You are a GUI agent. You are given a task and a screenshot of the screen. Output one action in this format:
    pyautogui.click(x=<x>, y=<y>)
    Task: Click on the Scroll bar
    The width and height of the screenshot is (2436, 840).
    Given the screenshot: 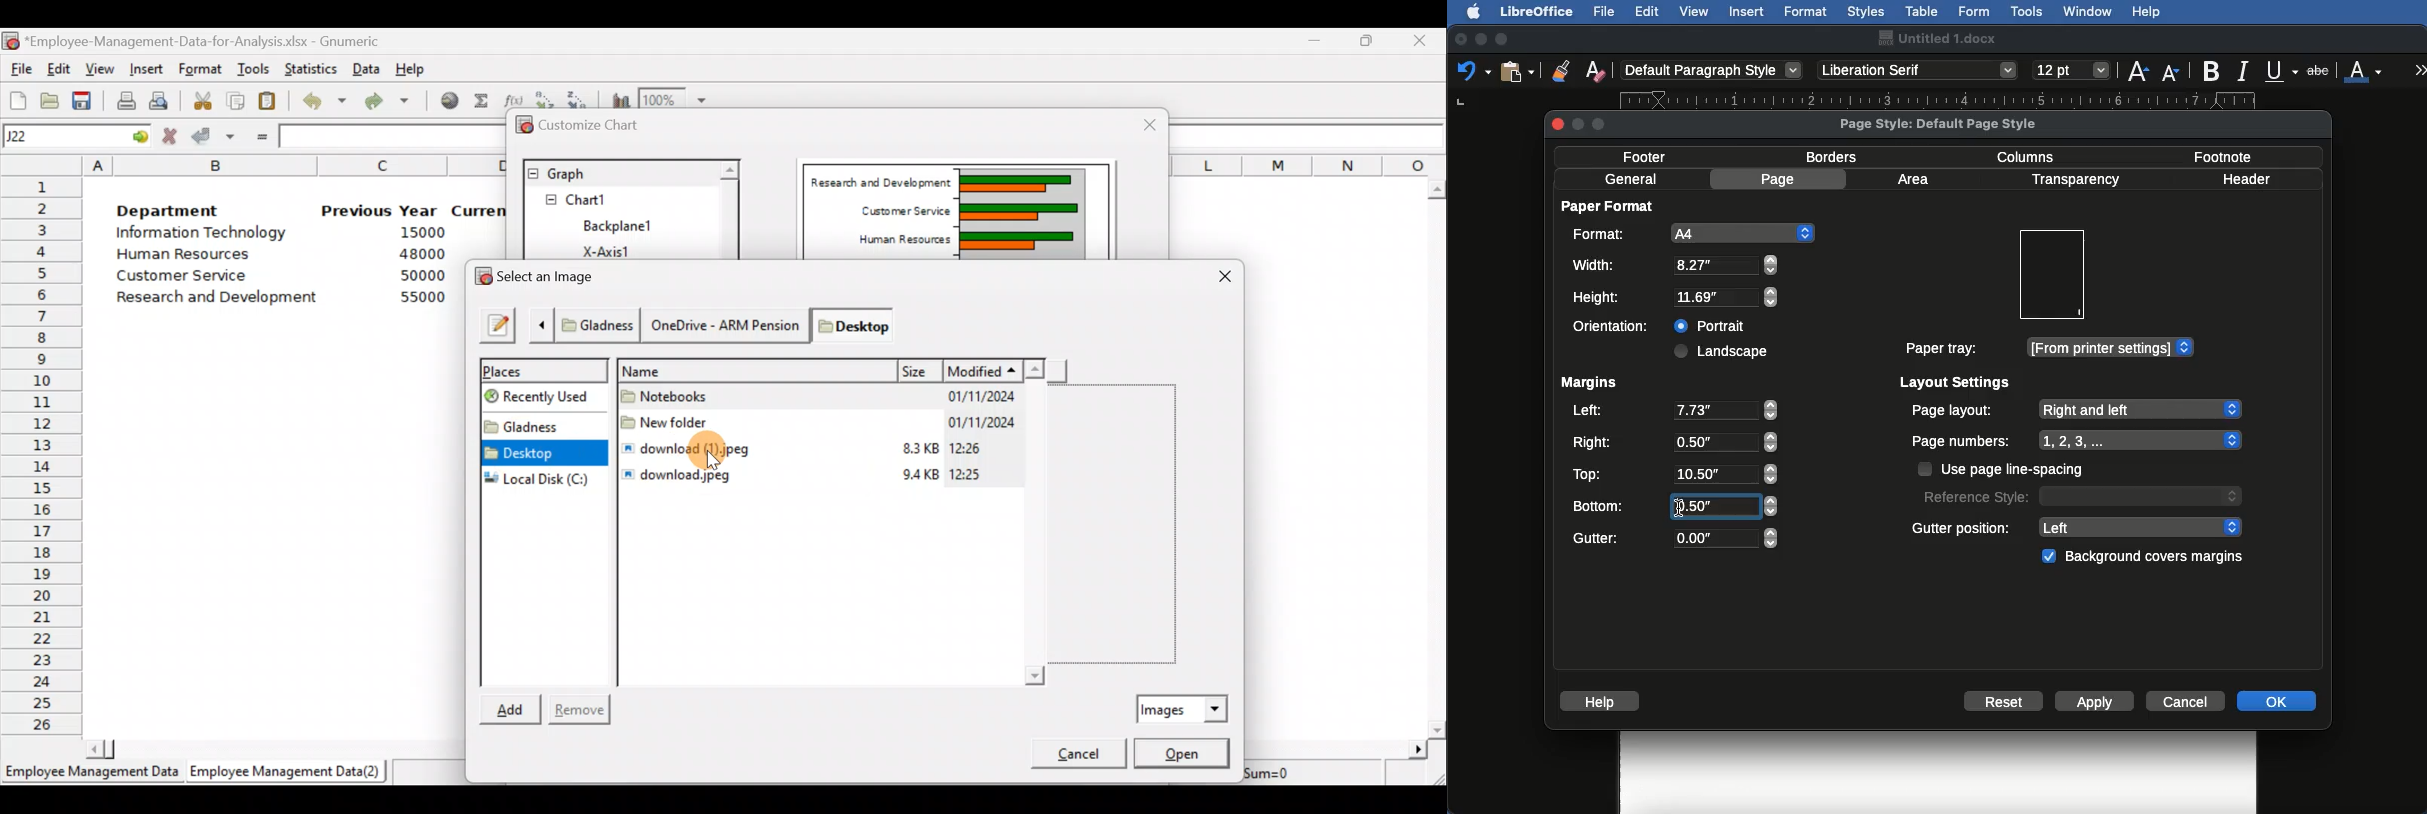 What is the action you would take?
    pyautogui.click(x=833, y=674)
    